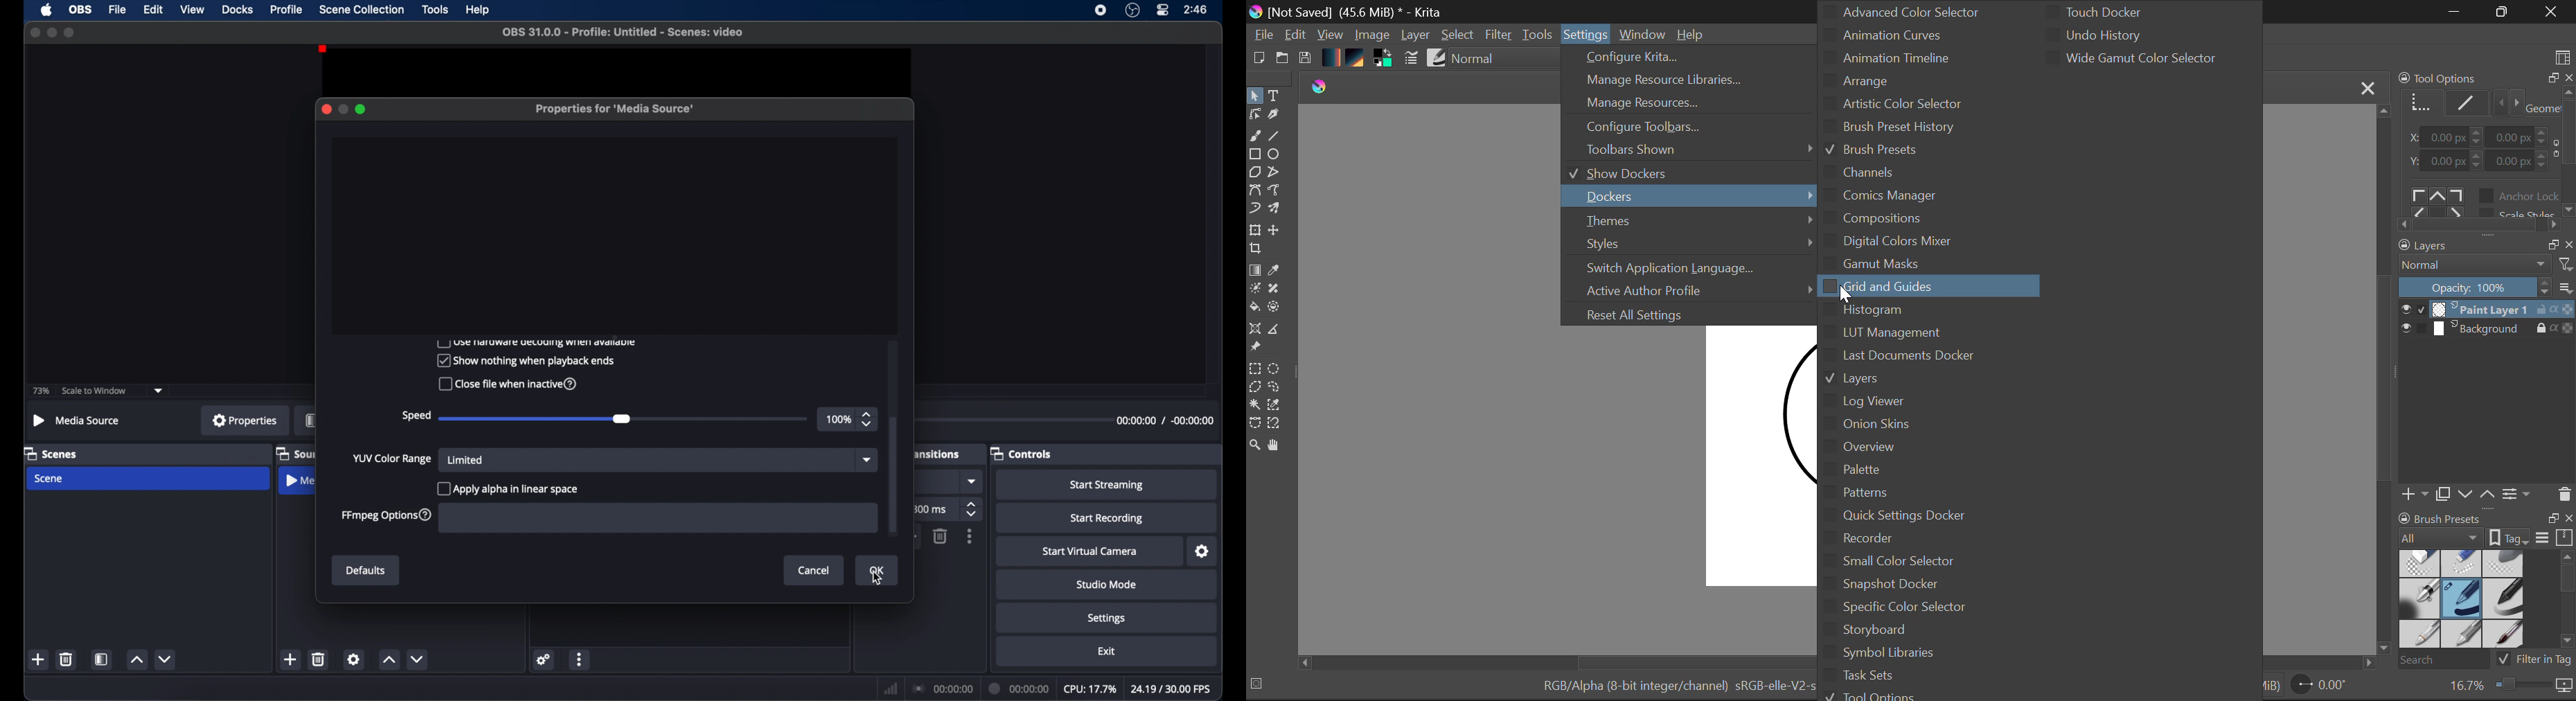  I want to click on Docket, so click(1684, 197).